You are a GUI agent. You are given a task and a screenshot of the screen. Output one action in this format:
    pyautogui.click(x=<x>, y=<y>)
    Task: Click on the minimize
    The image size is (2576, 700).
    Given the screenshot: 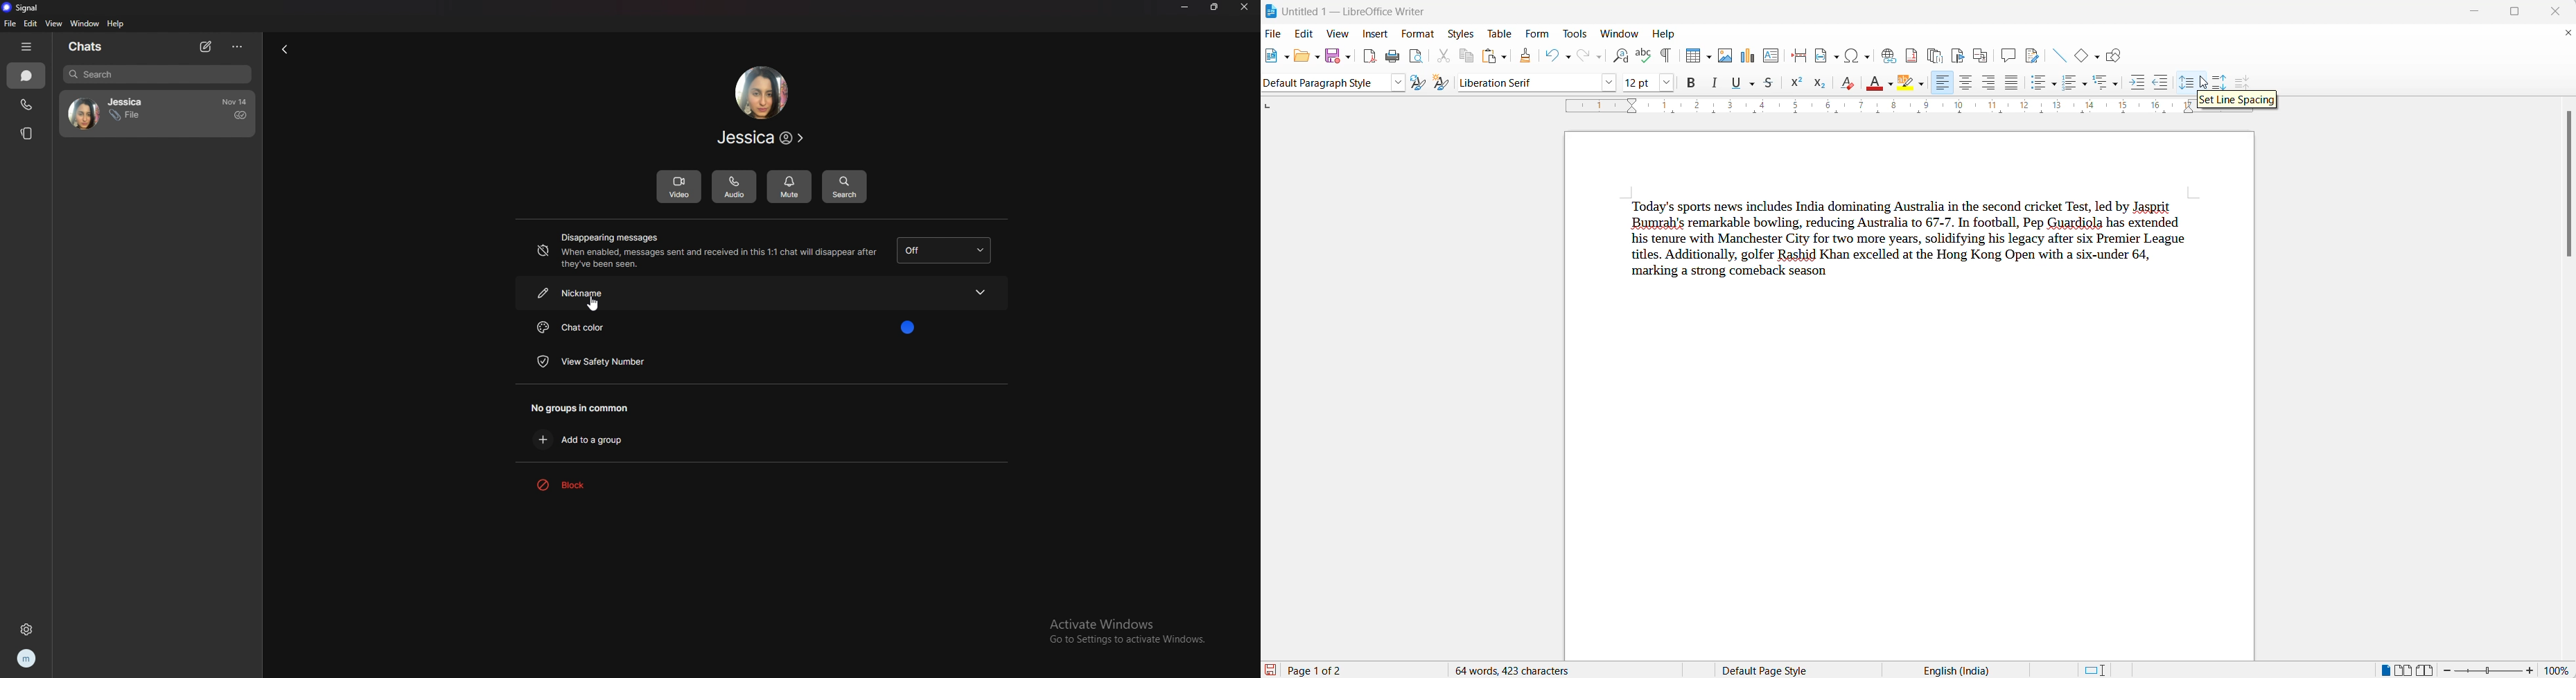 What is the action you would take?
    pyautogui.click(x=1184, y=8)
    